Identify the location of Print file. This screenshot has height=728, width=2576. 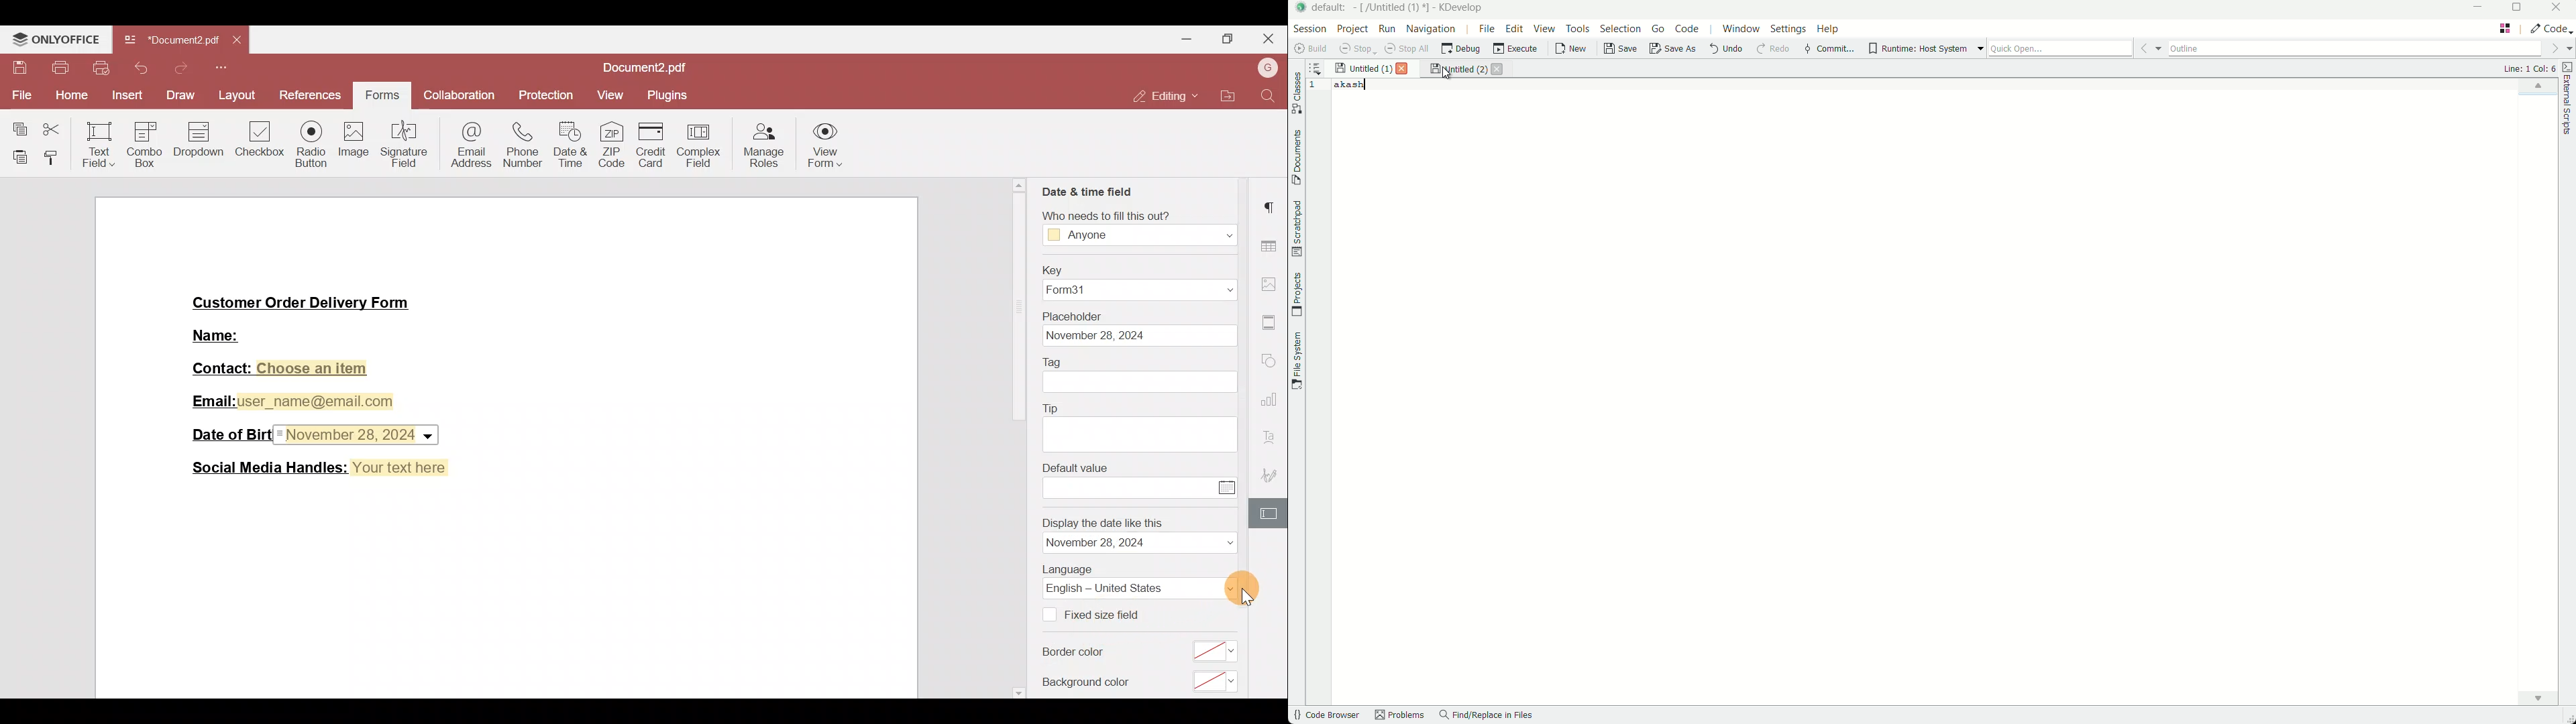
(56, 68).